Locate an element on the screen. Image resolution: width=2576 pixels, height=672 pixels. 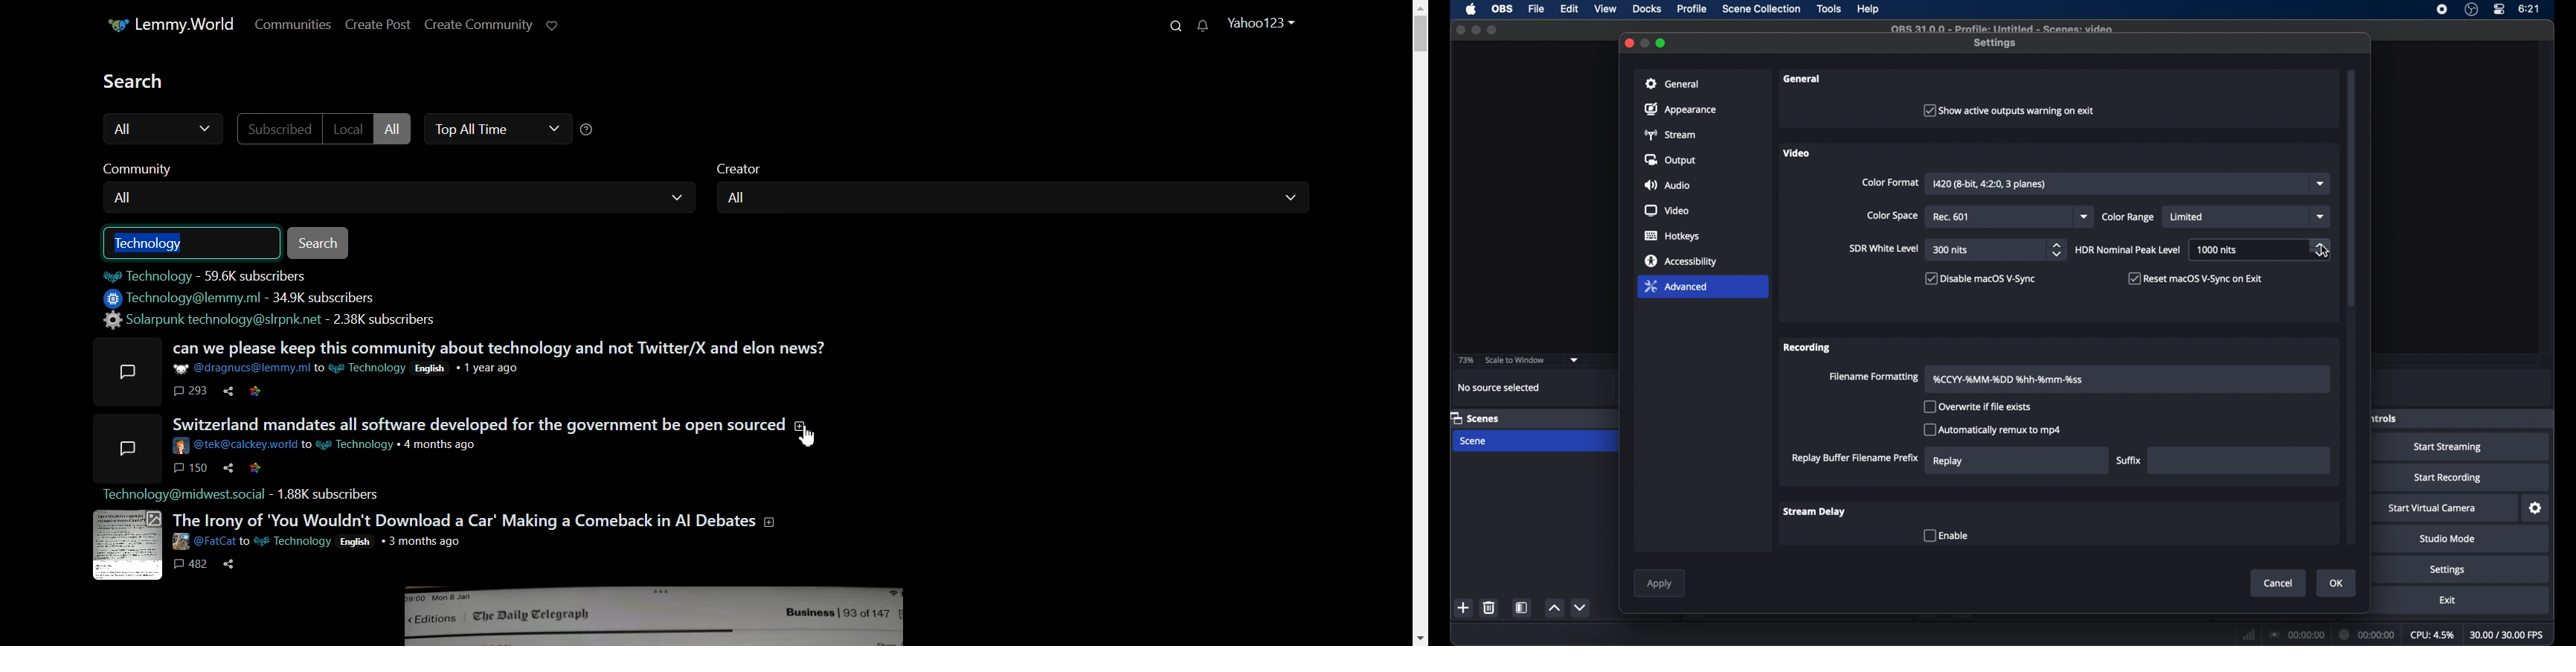
stepper buttons is located at coordinates (2320, 249).